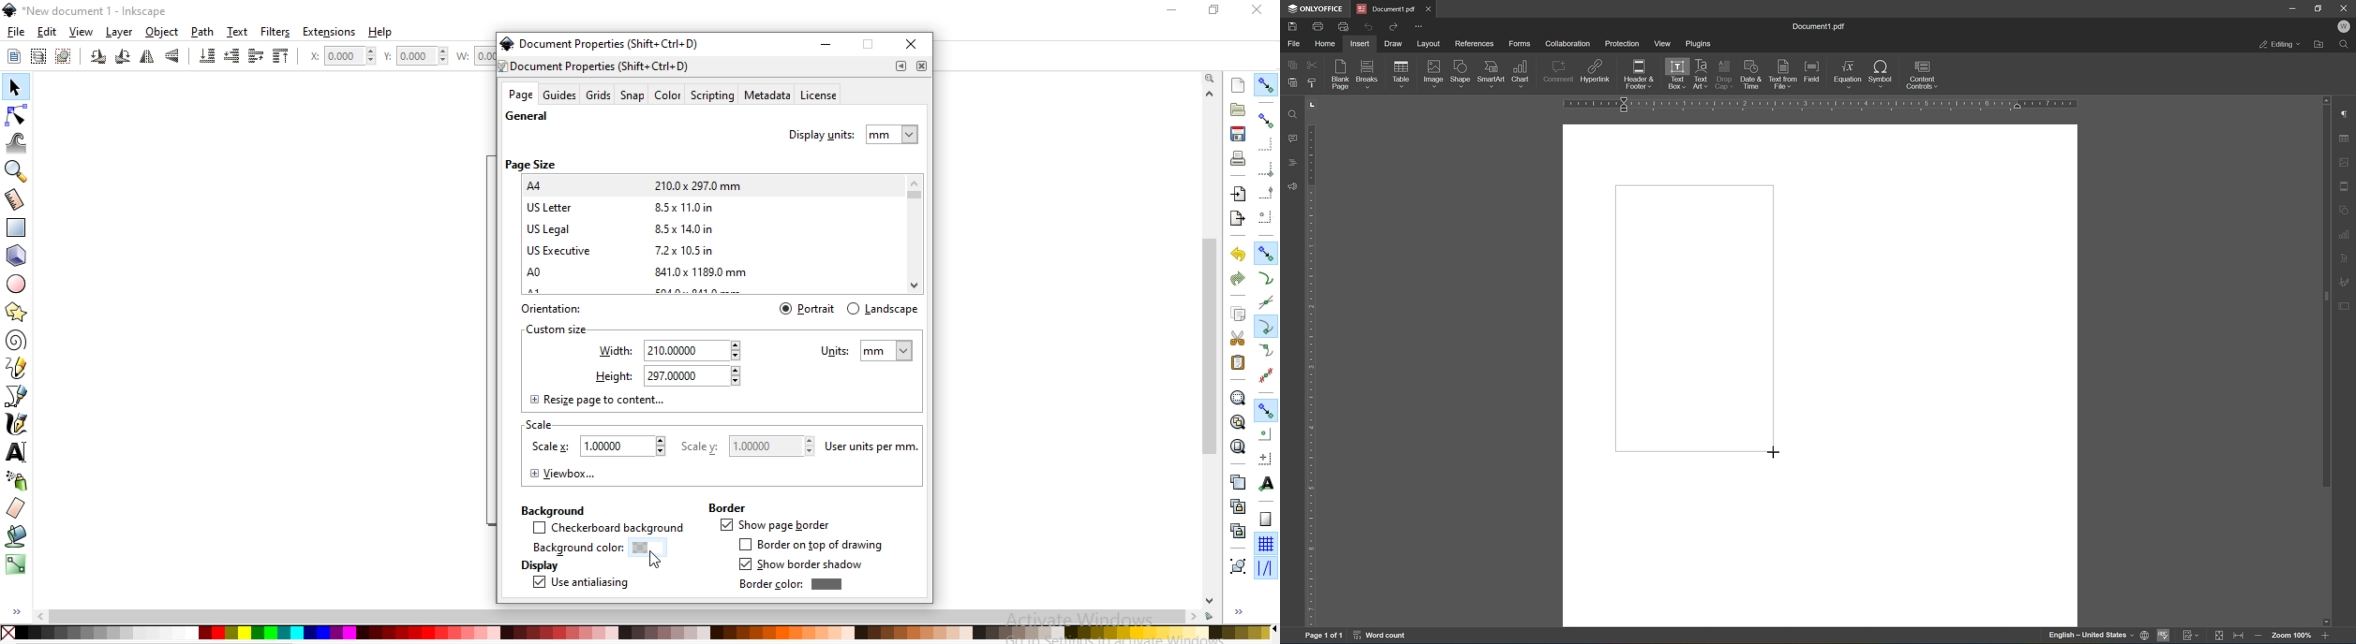 The width and height of the screenshot is (2380, 644). I want to click on snap to grid, so click(1265, 545).